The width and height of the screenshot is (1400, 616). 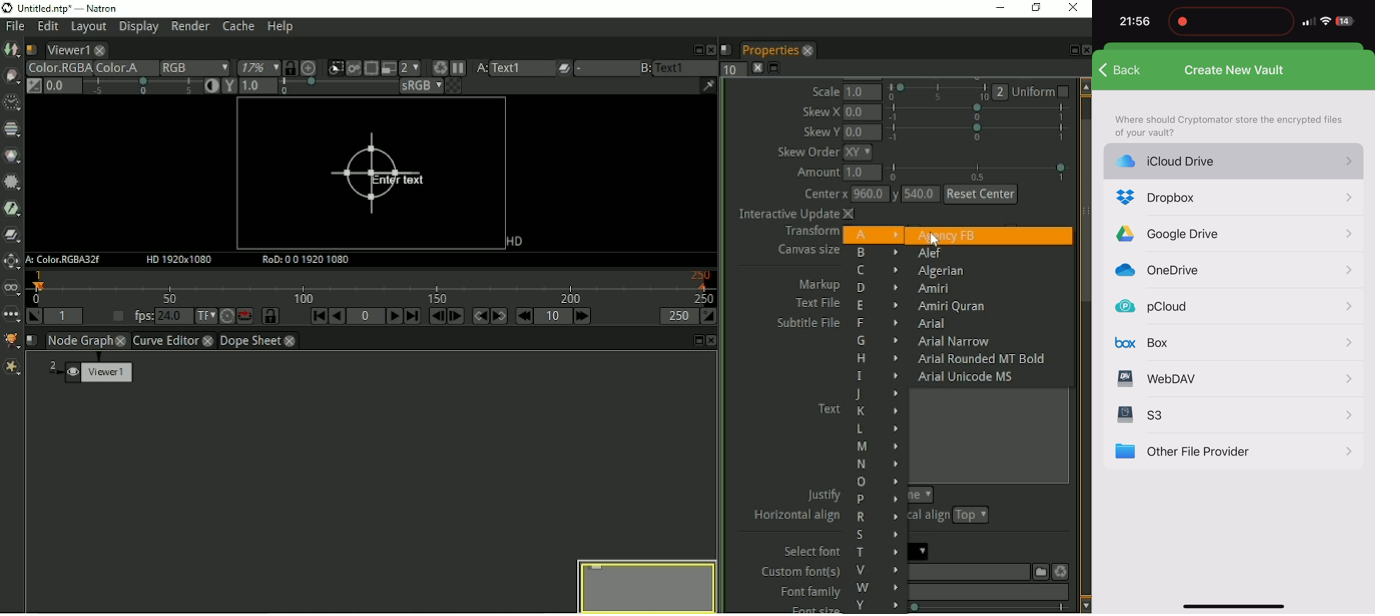 I want to click on Clear all panels, so click(x=757, y=68).